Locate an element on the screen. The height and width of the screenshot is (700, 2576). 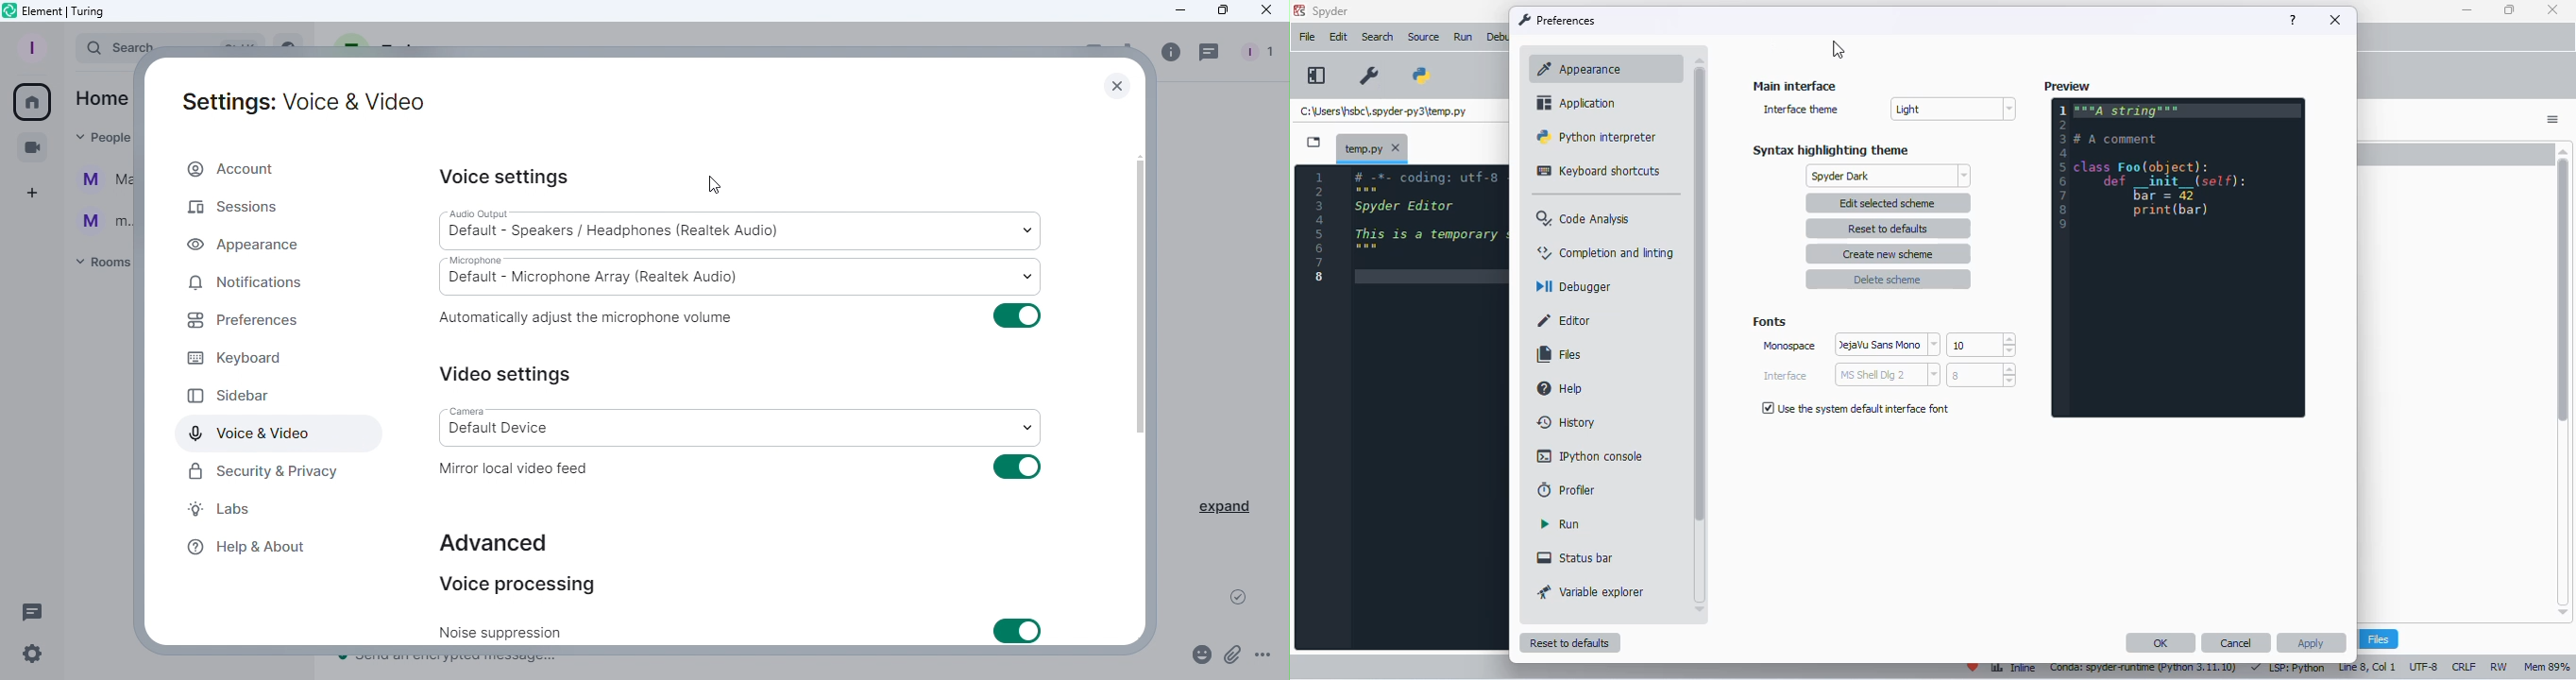
application is located at coordinates (1578, 102).